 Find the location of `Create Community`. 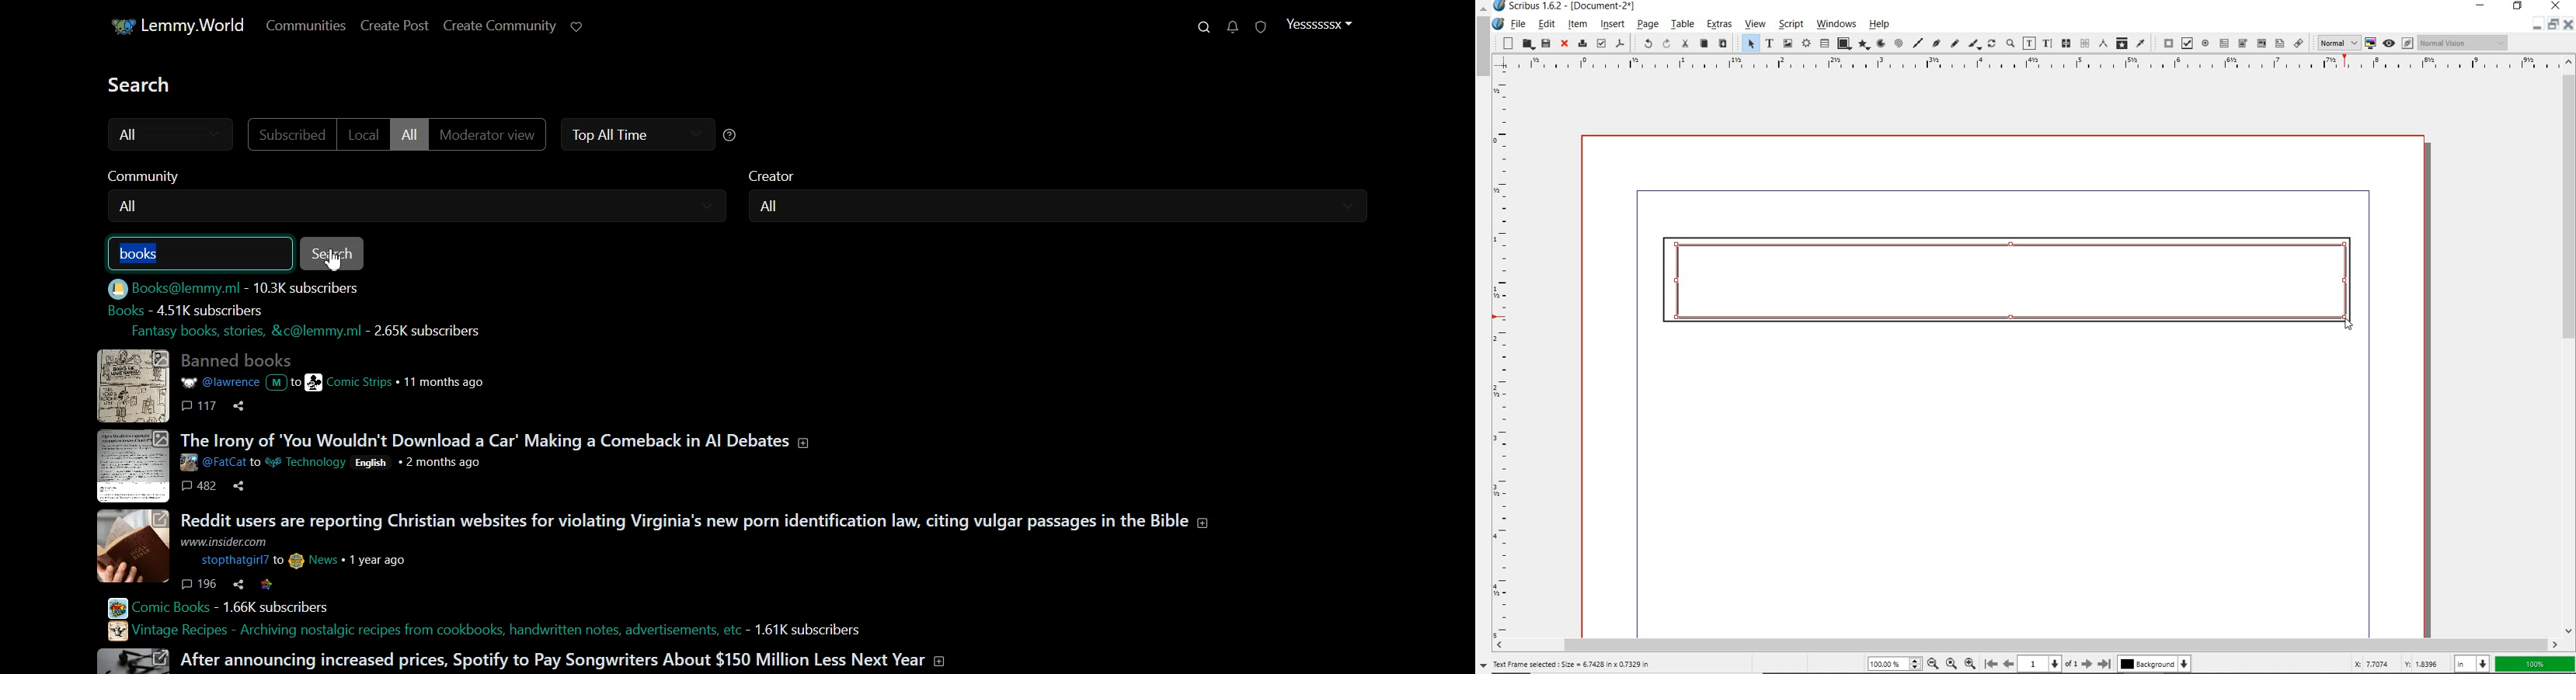

Create Community is located at coordinates (508, 24).